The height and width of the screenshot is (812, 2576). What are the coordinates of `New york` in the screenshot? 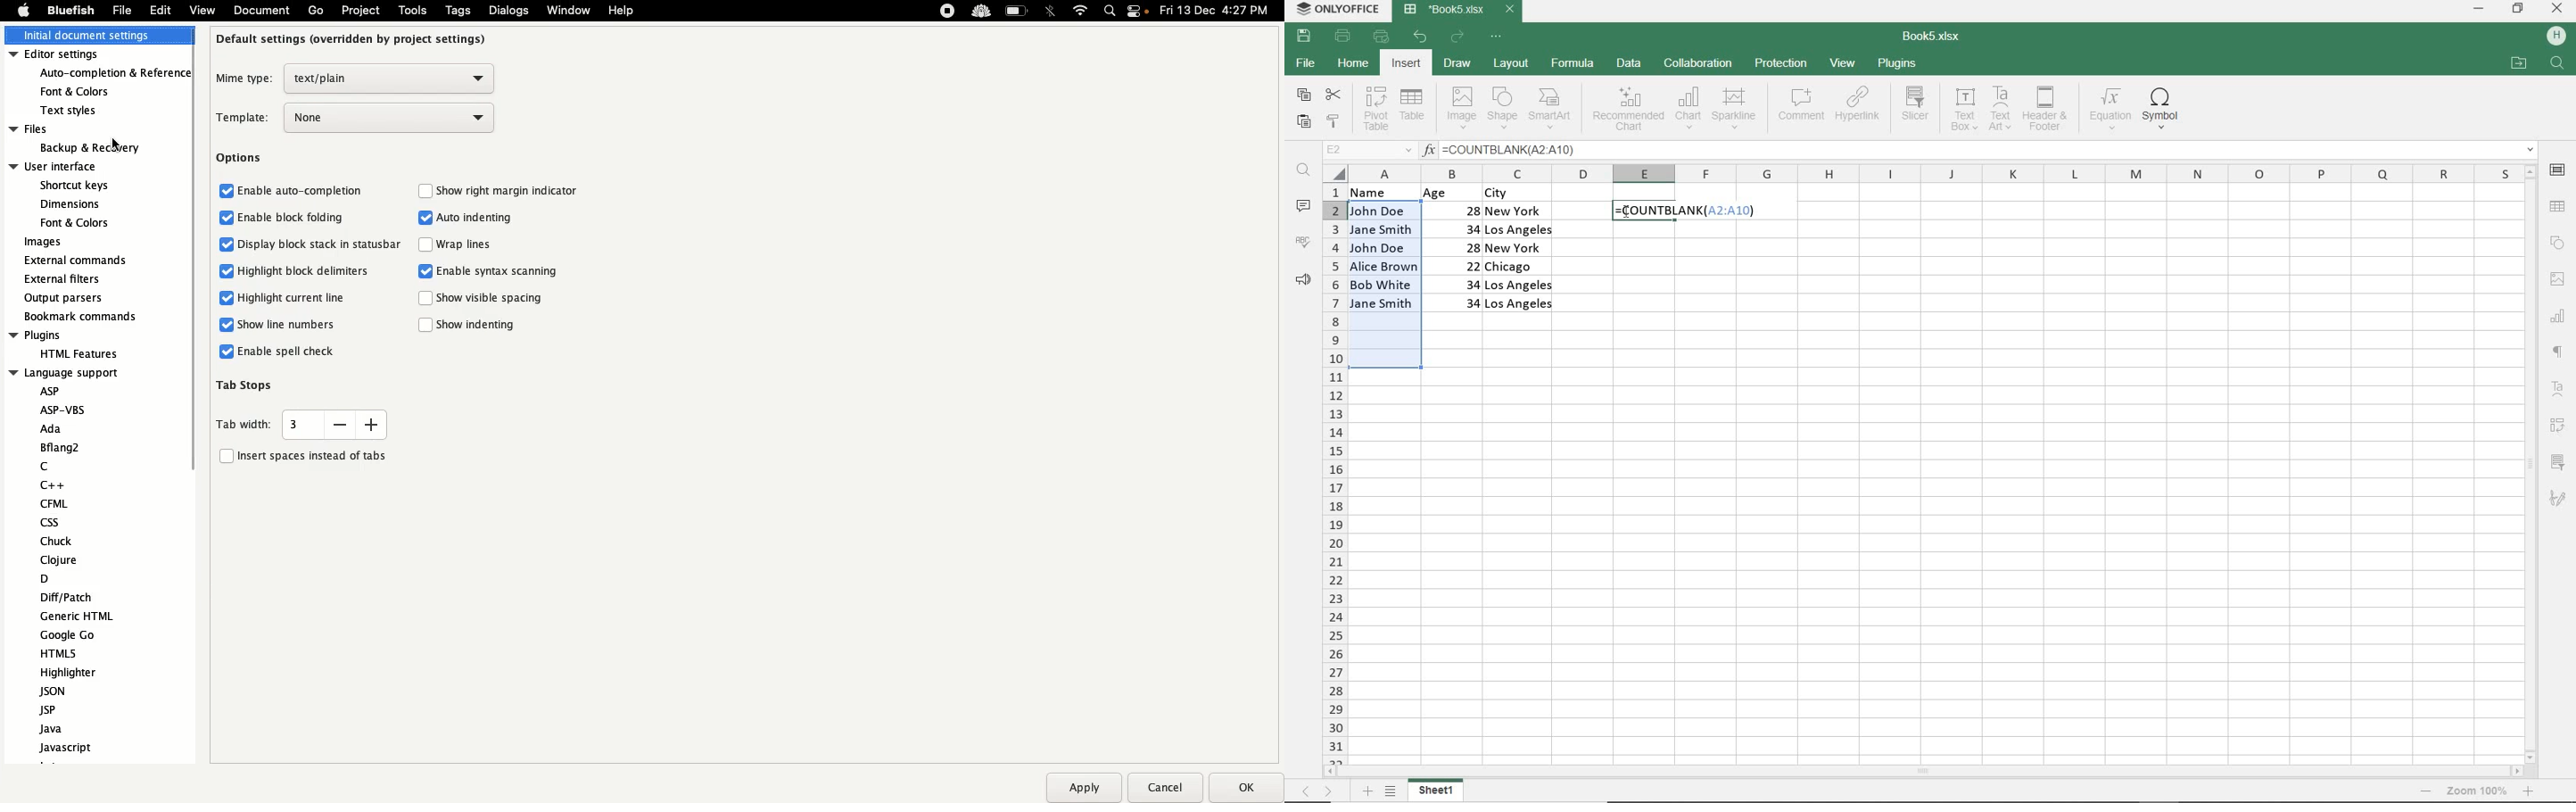 It's located at (1517, 212).